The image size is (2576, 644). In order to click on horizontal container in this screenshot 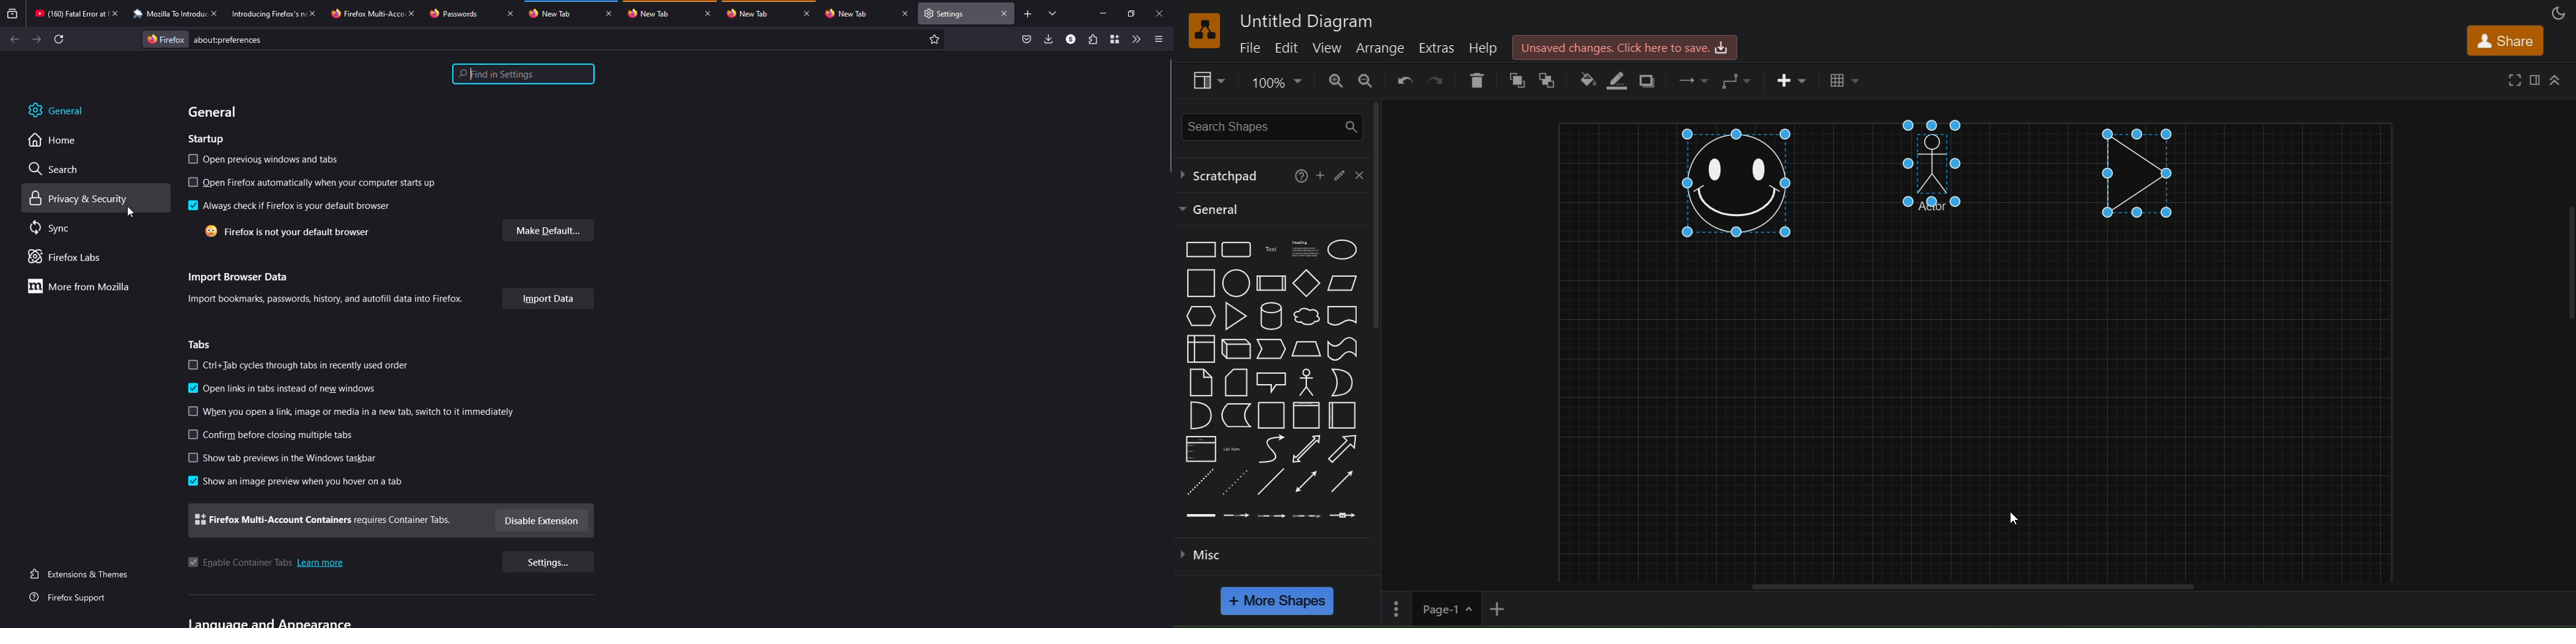, I will do `click(1342, 416)`.